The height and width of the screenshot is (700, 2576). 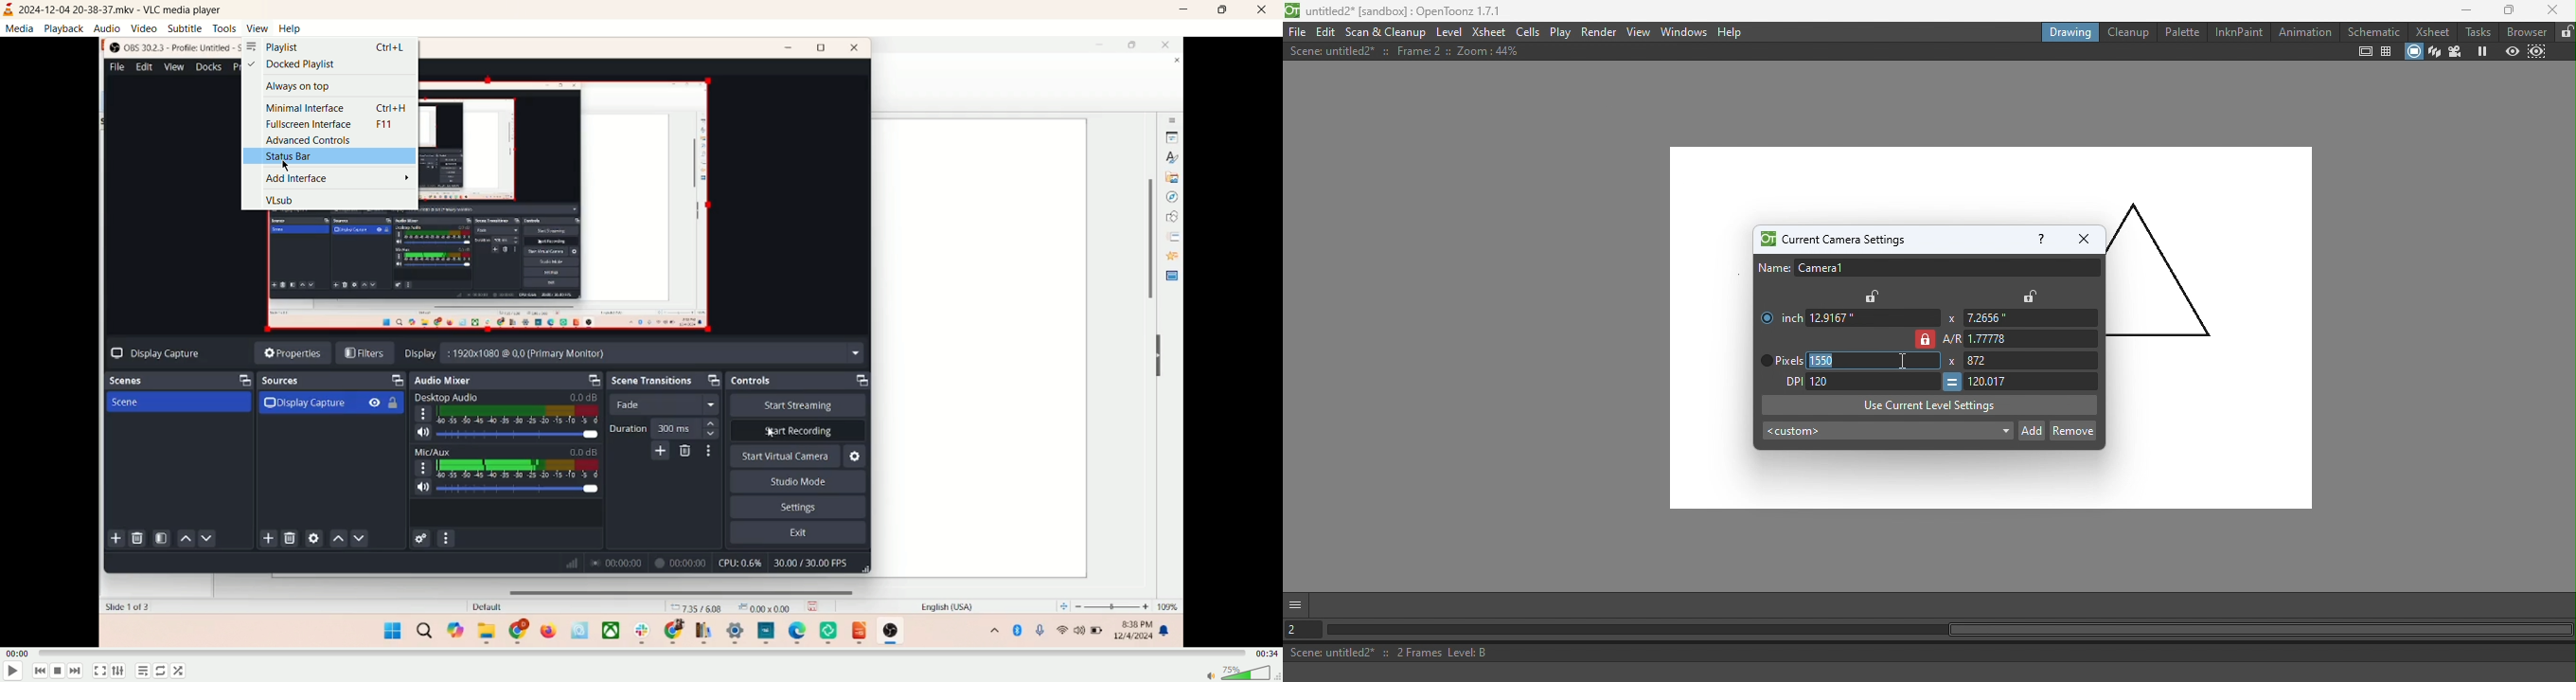 What do you see at coordinates (125, 9) in the screenshot?
I see `2024-12-04 20-38-37.mkv - VLC media player` at bounding box center [125, 9].